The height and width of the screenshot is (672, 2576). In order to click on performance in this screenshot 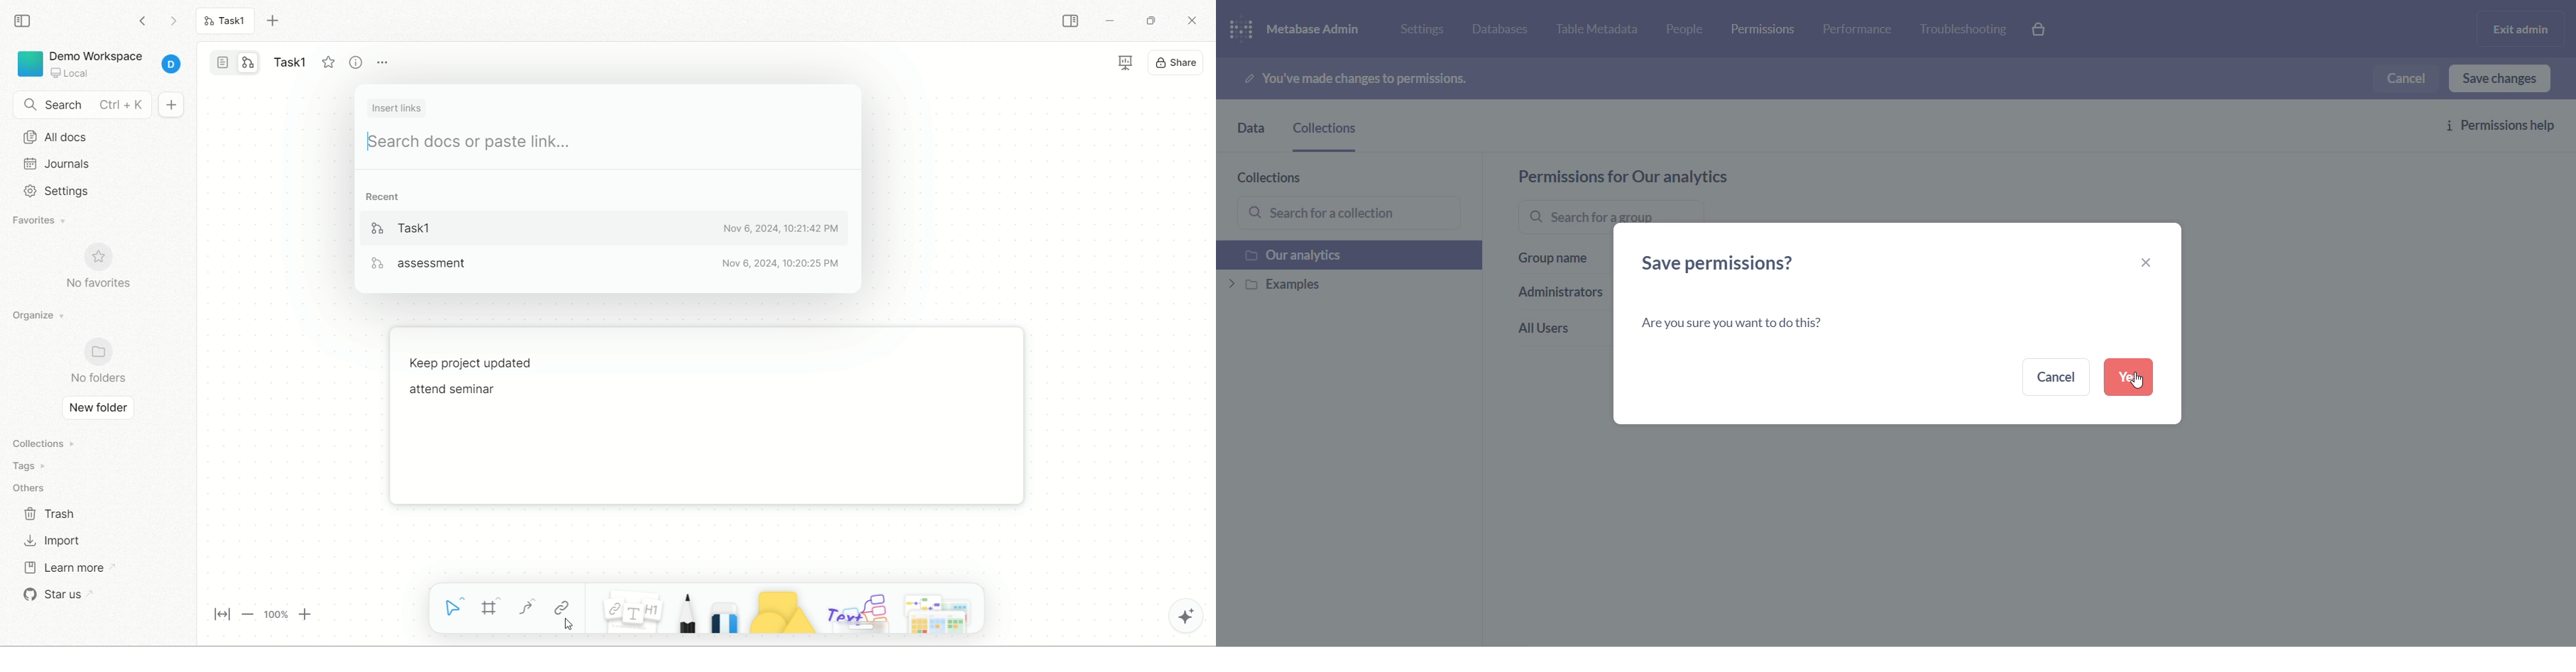, I will do `click(1860, 33)`.